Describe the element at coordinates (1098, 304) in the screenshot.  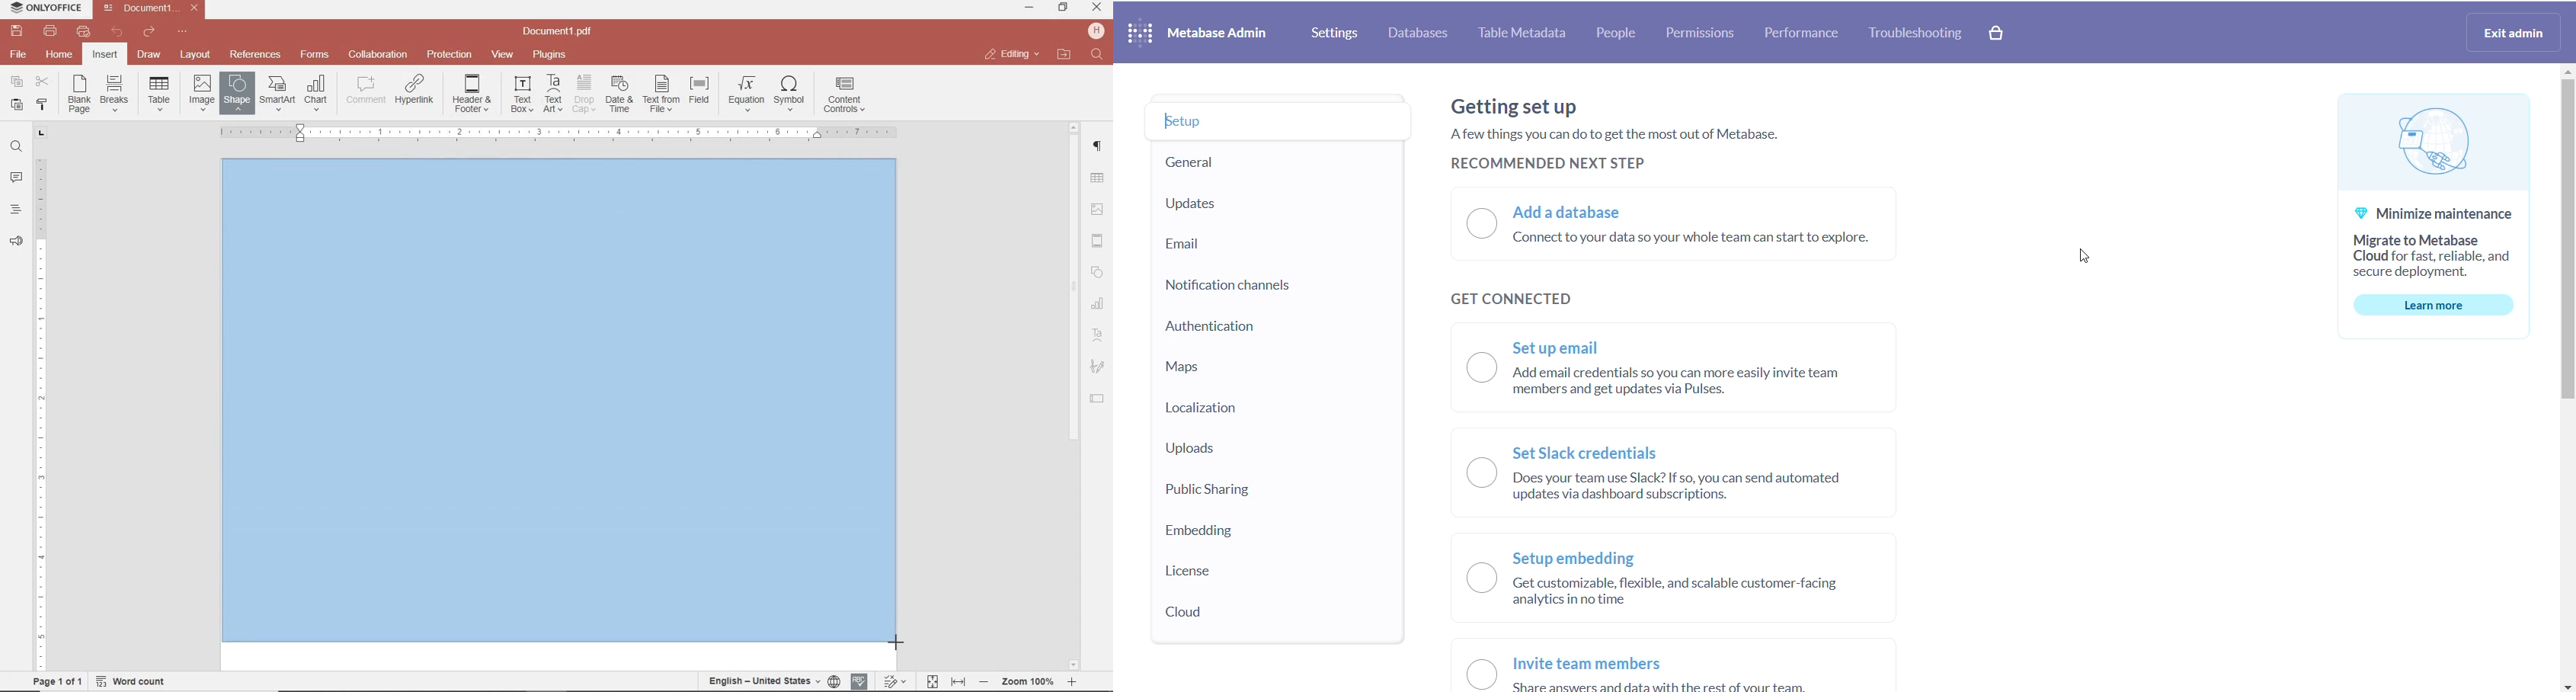
I see `CHART` at that location.